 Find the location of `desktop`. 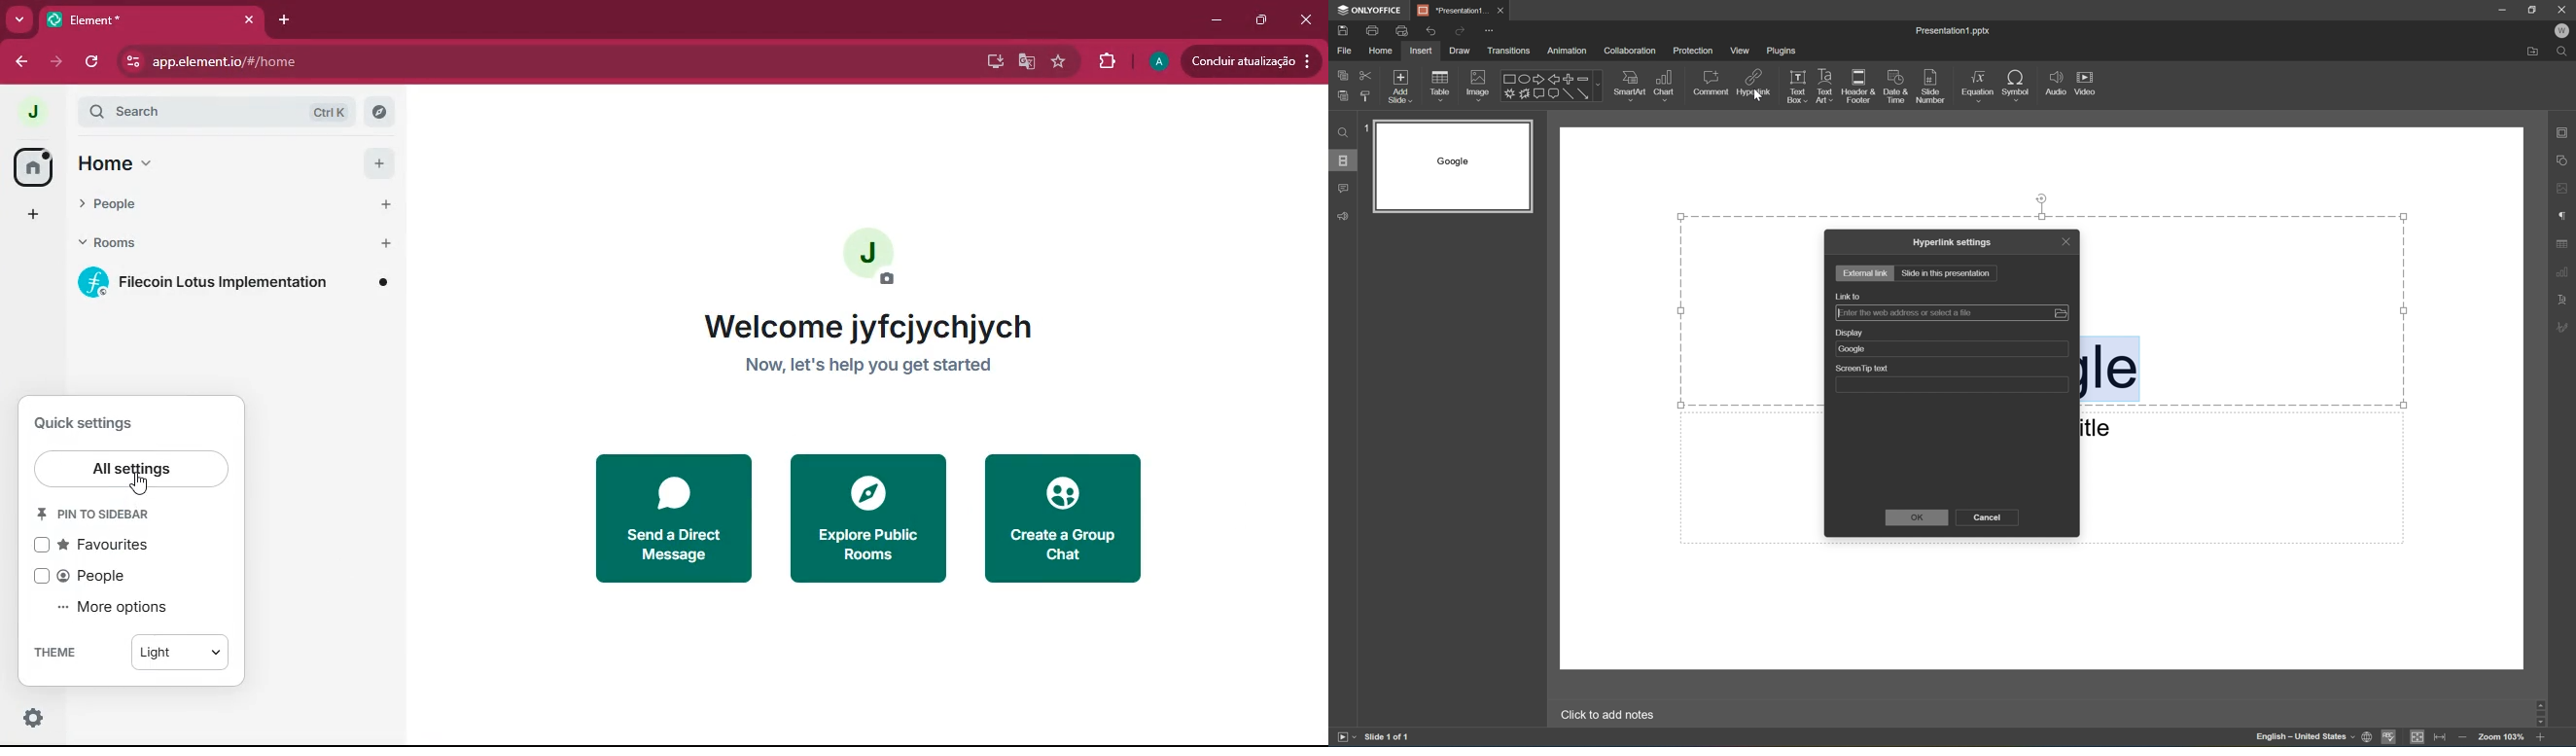

desktop is located at coordinates (987, 61).